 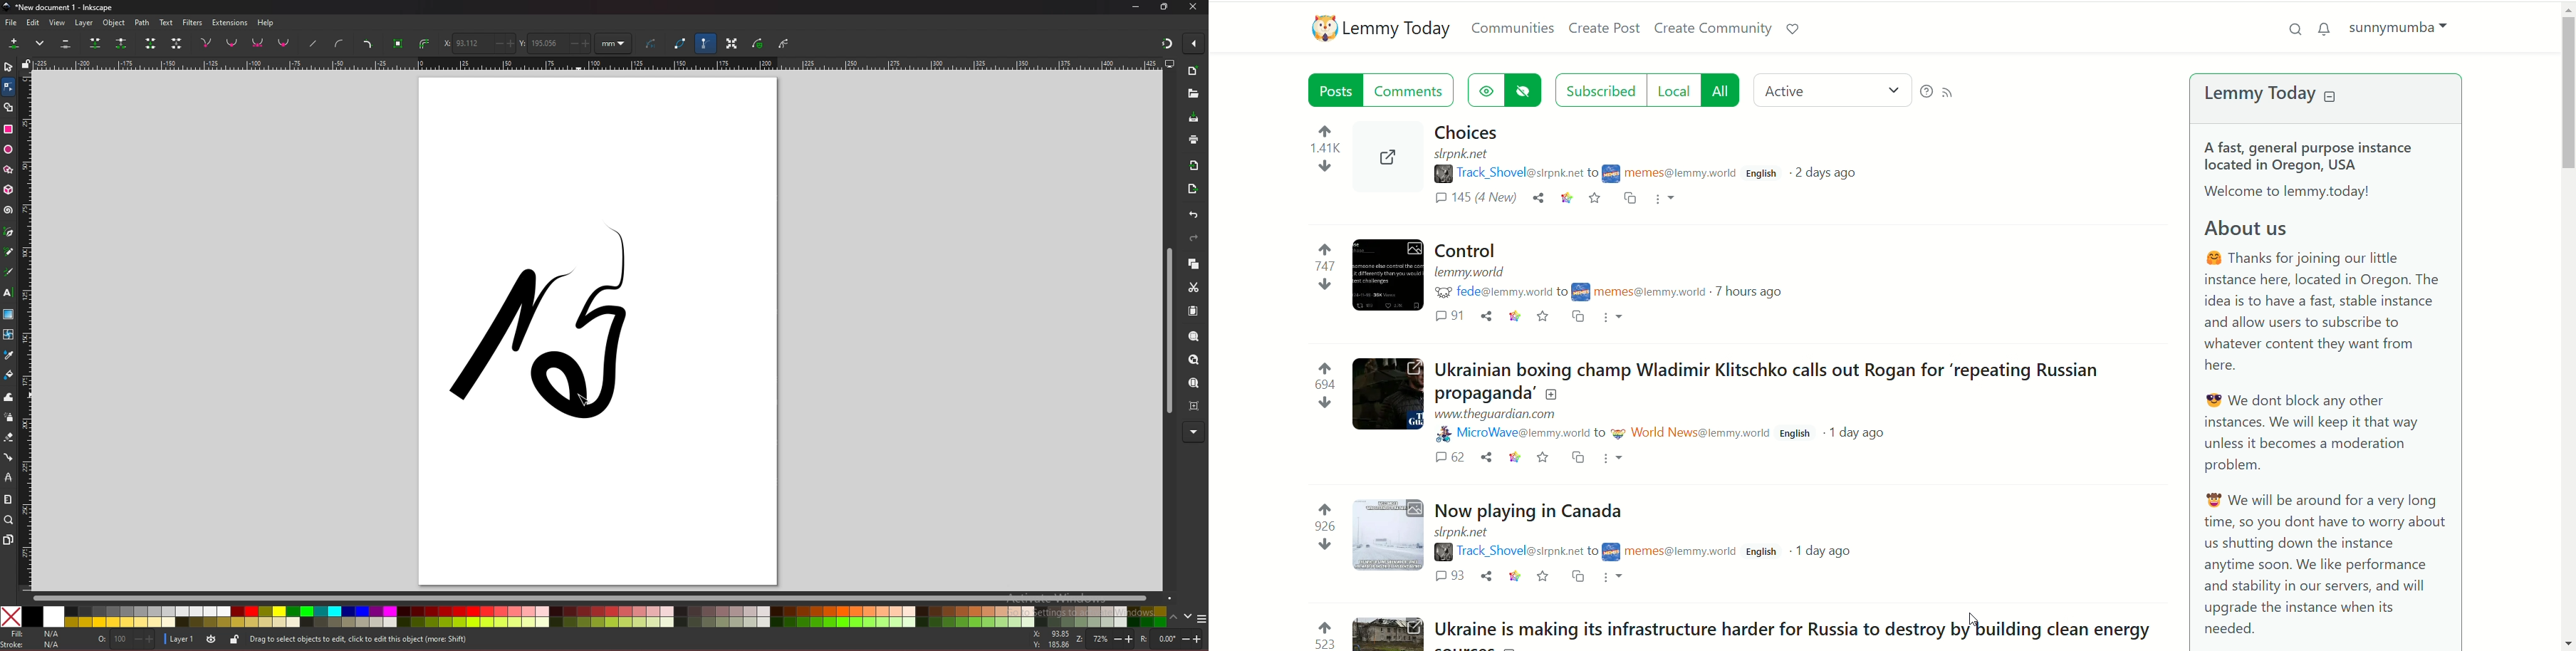 I want to click on auto smooth nodes, so click(x=283, y=43).